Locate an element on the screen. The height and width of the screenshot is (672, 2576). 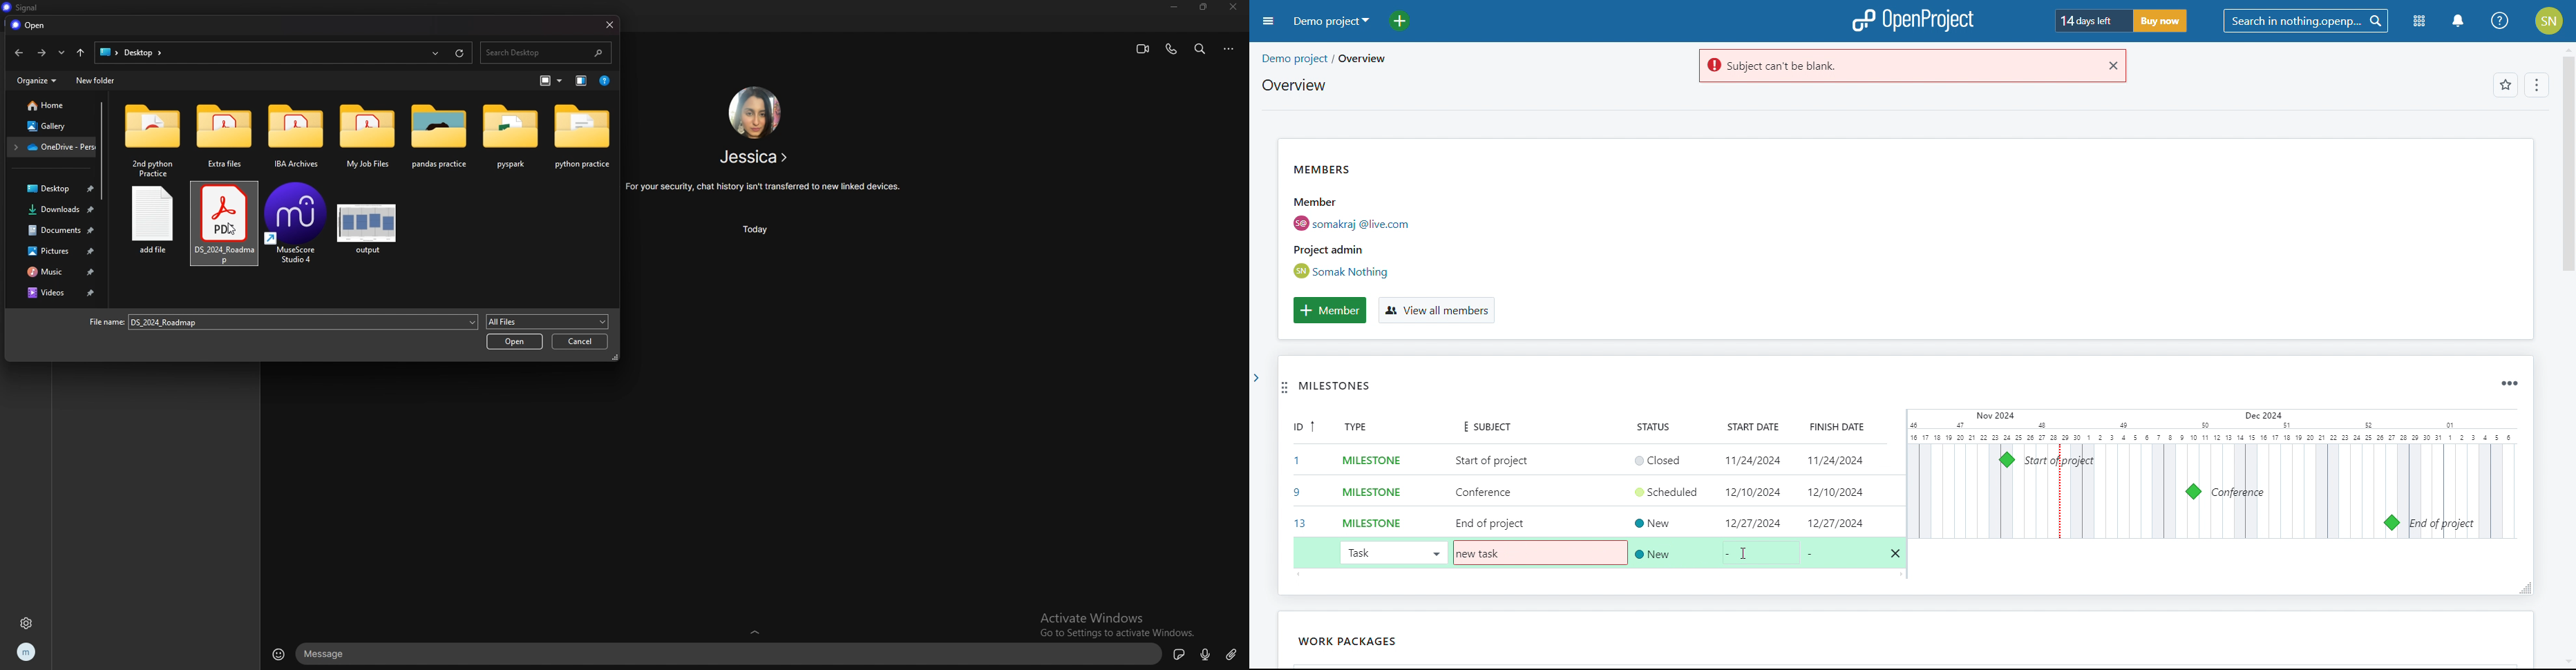
documents is located at coordinates (55, 230).